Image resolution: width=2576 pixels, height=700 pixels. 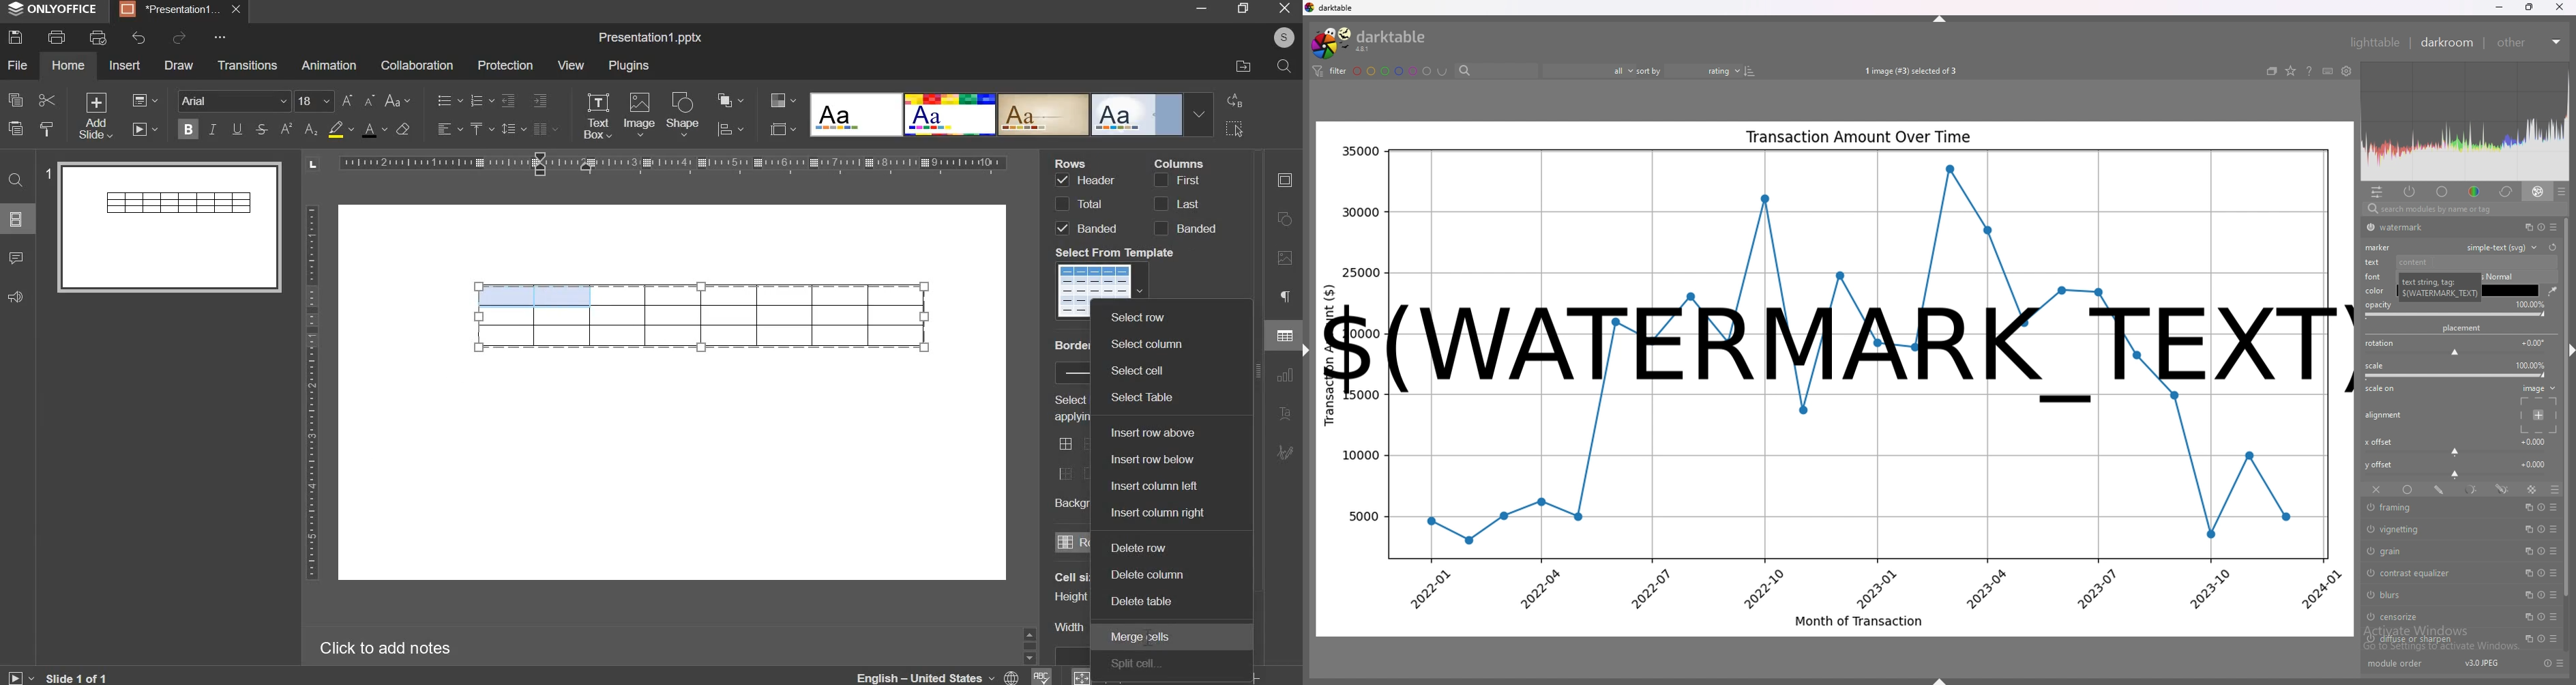 I want to click on slide size, so click(x=782, y=128).